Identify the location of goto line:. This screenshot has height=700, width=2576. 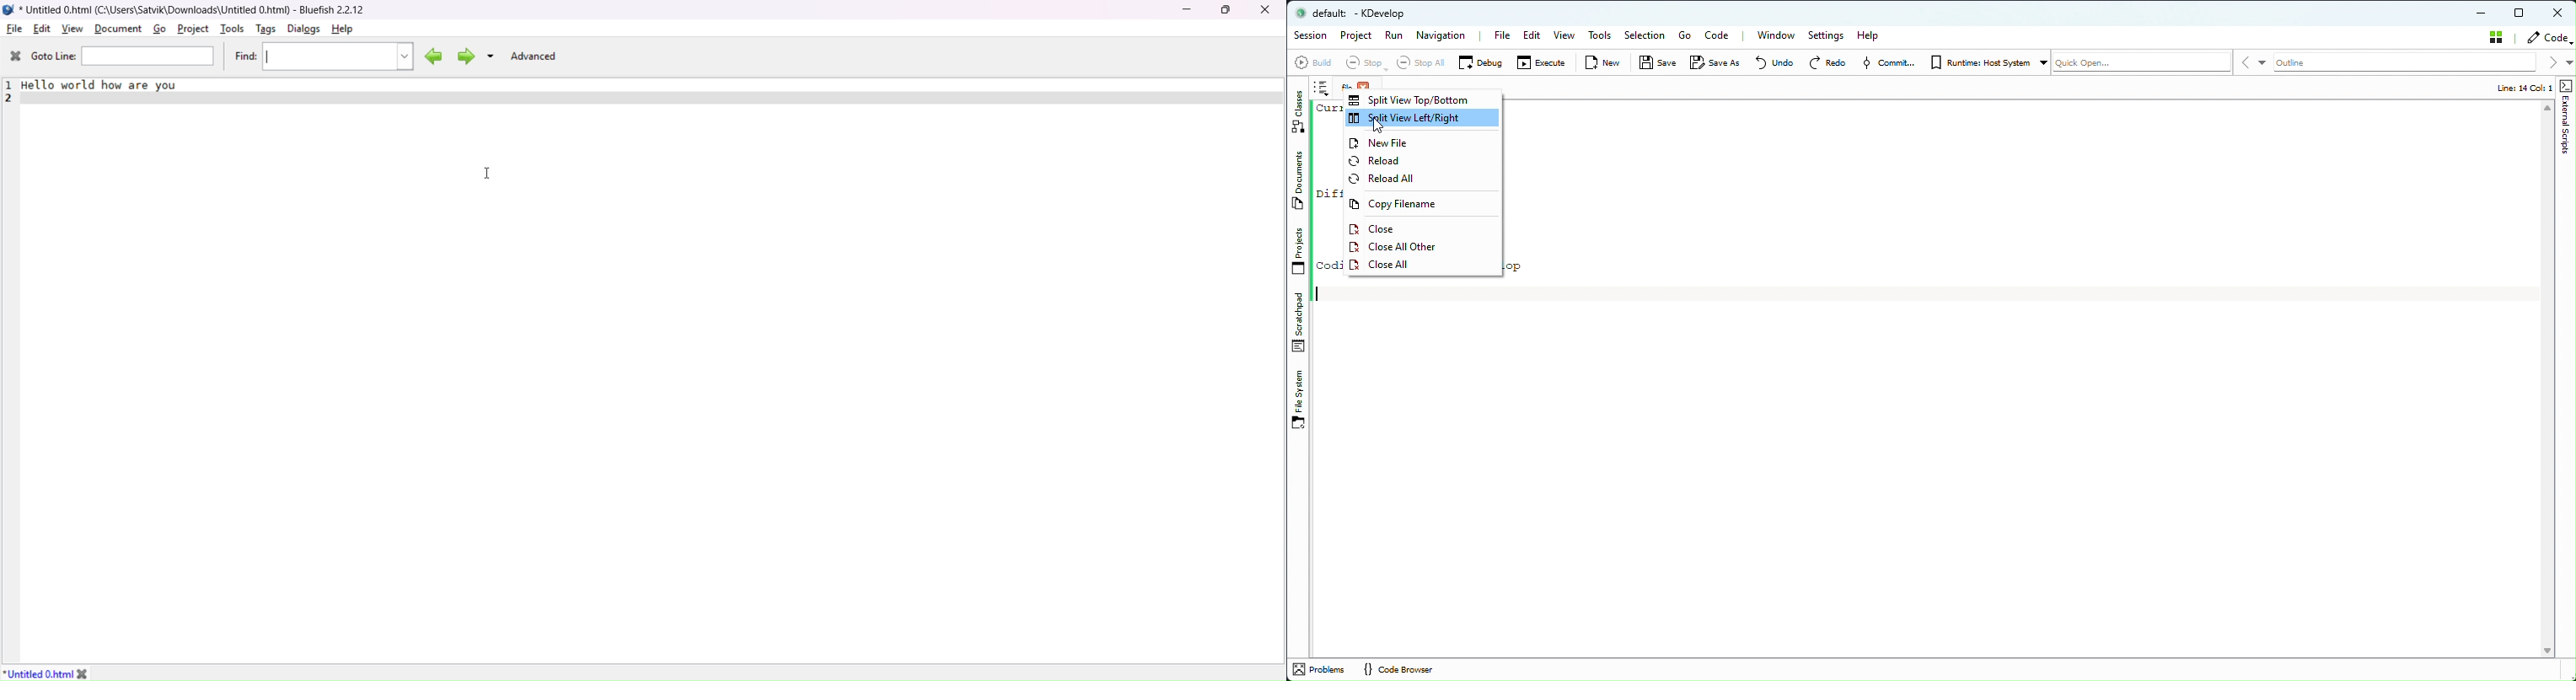
(54, 57).